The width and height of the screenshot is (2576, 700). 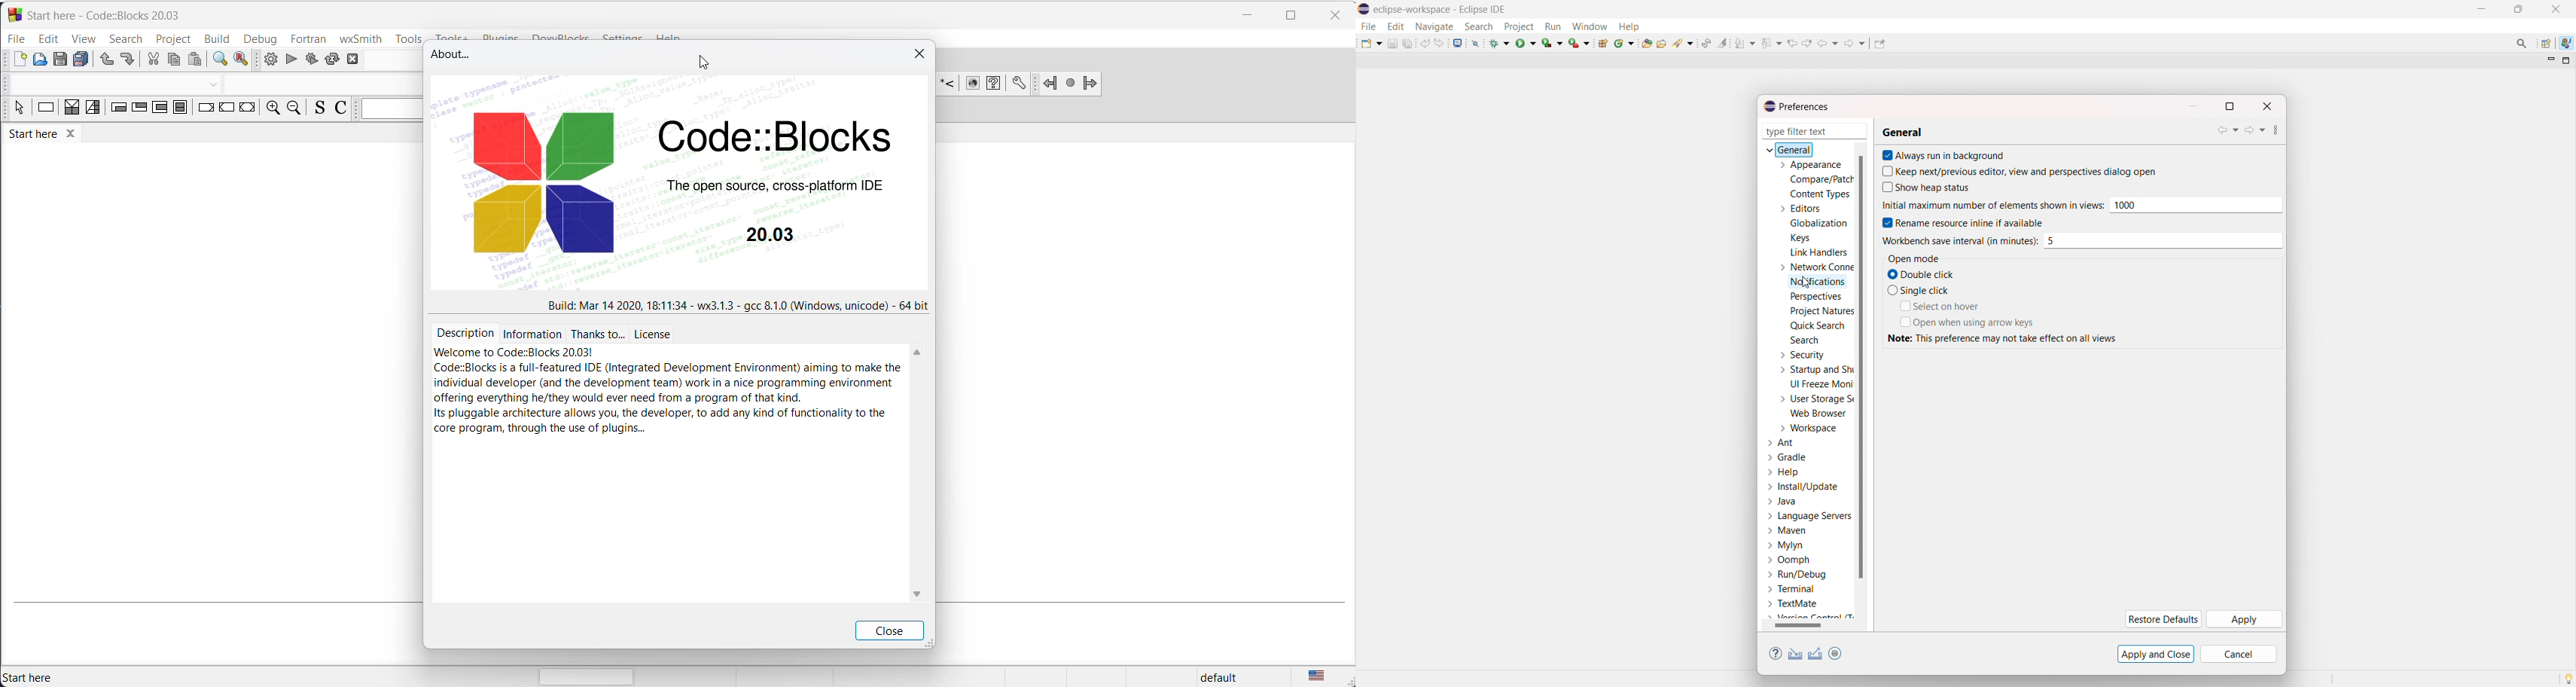 I want to click on logo, so click(x=1364, y=10).